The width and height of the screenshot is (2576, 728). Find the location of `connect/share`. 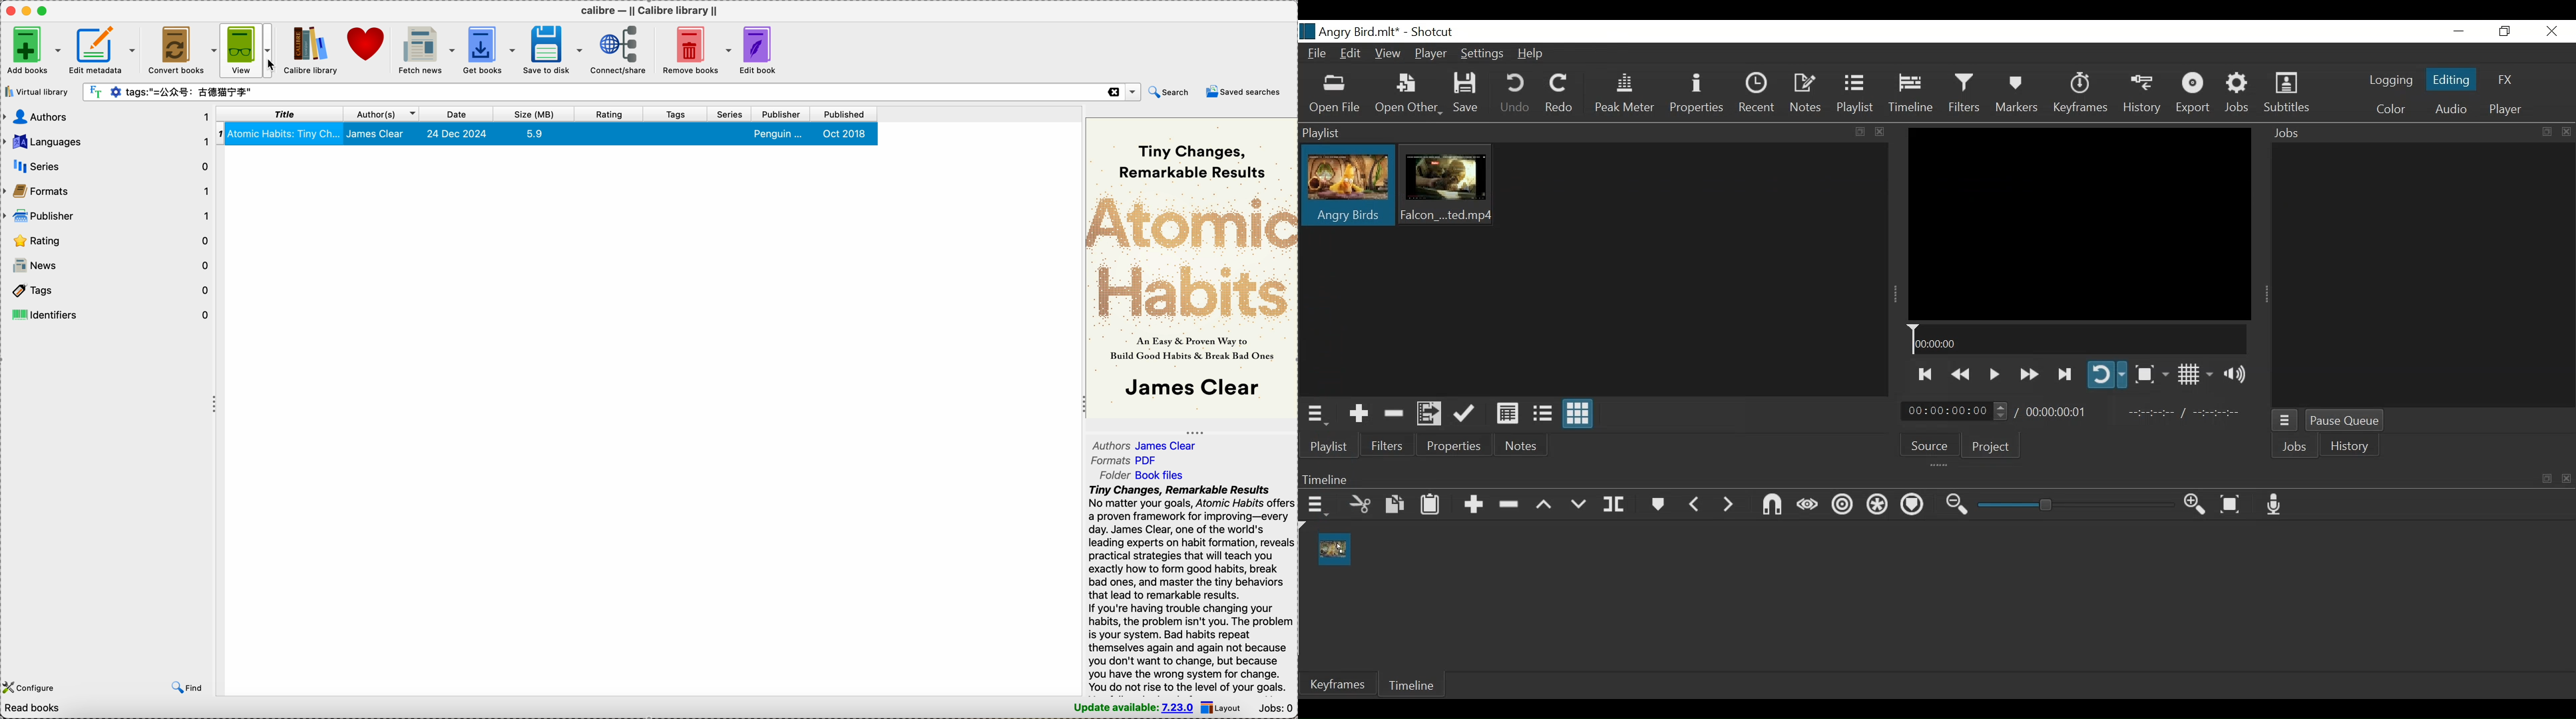

connect/share is located at coordinates (618, 50).